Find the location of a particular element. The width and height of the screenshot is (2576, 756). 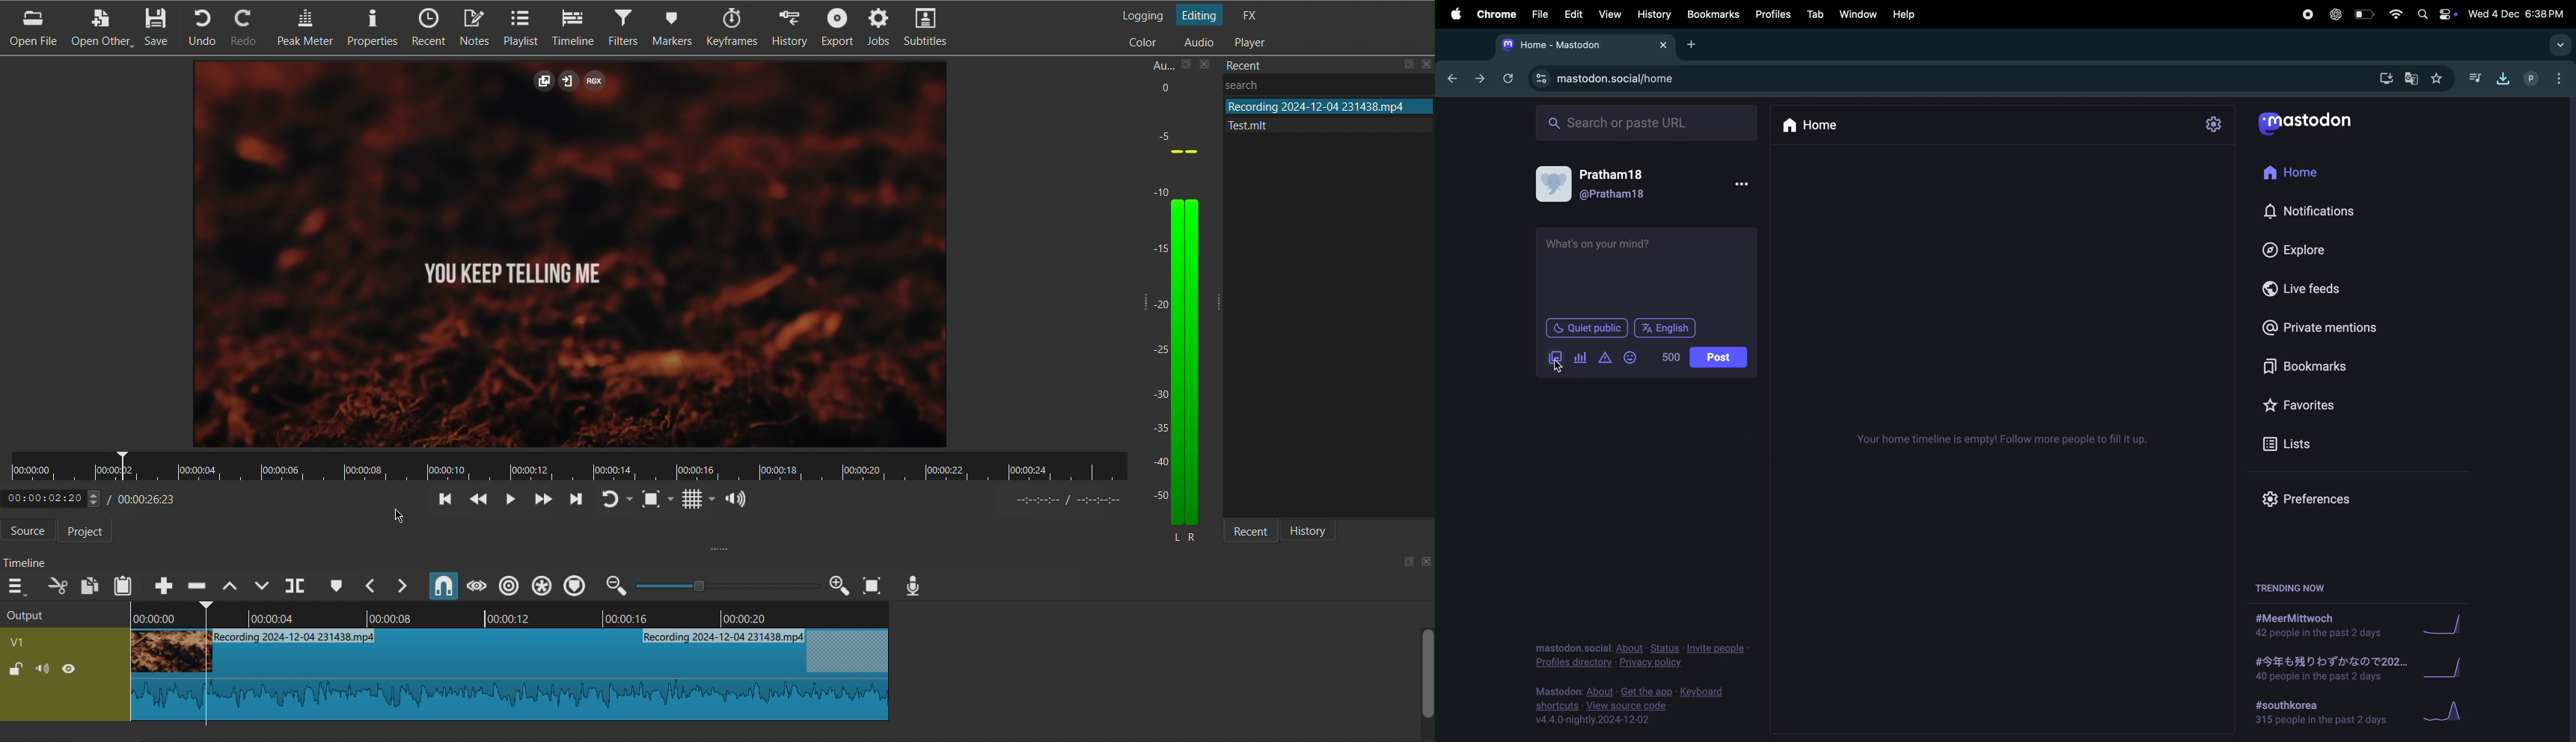

privacy policy is located at coordinates (1639, 652).